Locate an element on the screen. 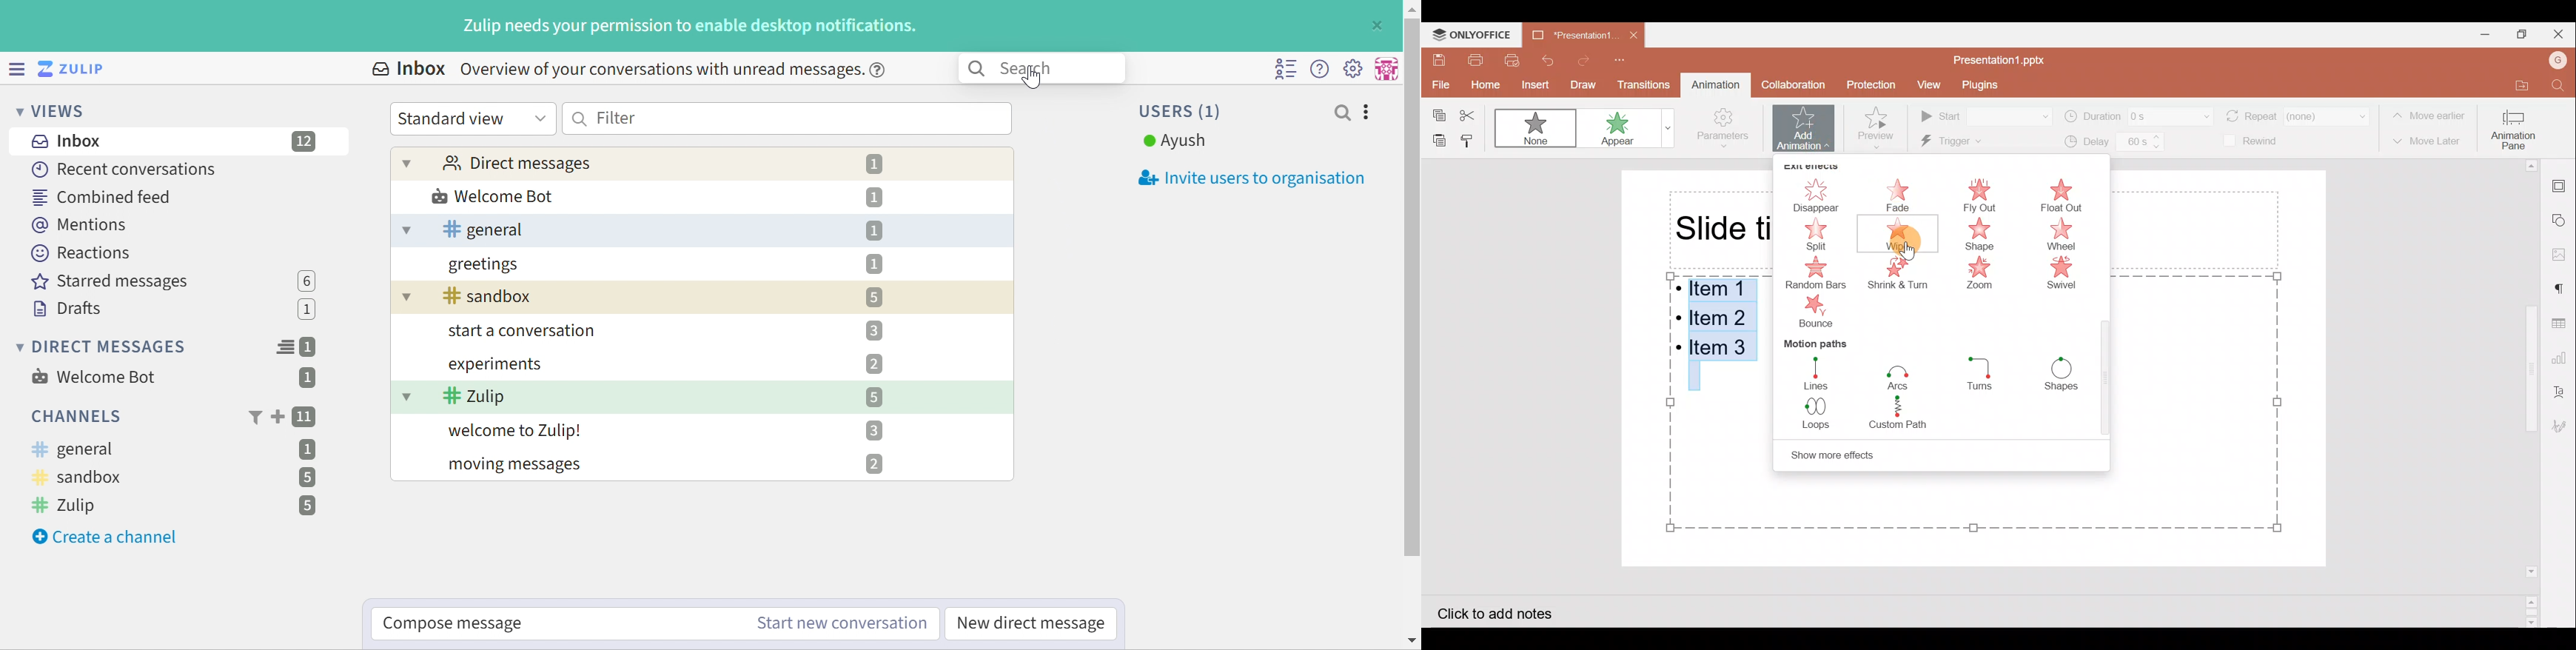 The image size is (2576, 672). VIEWS is located at coordinates (53, 113).